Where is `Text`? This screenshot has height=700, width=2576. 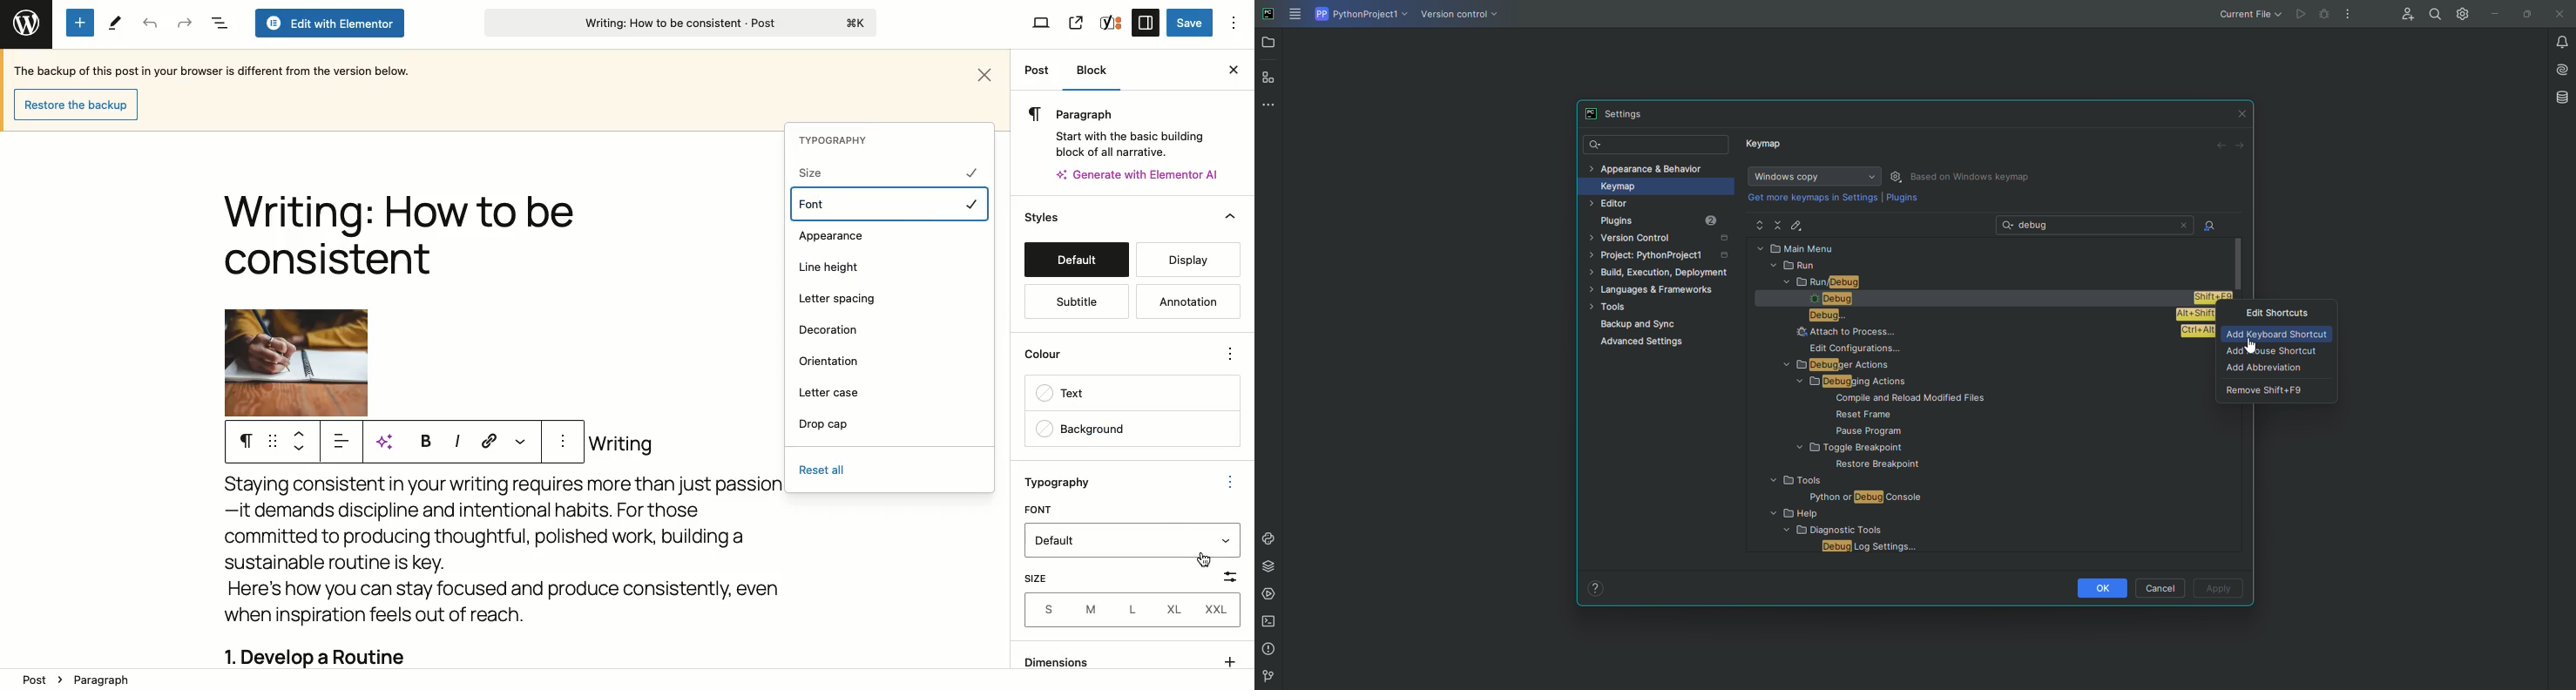
Text is located at coordinates (1132, 395).